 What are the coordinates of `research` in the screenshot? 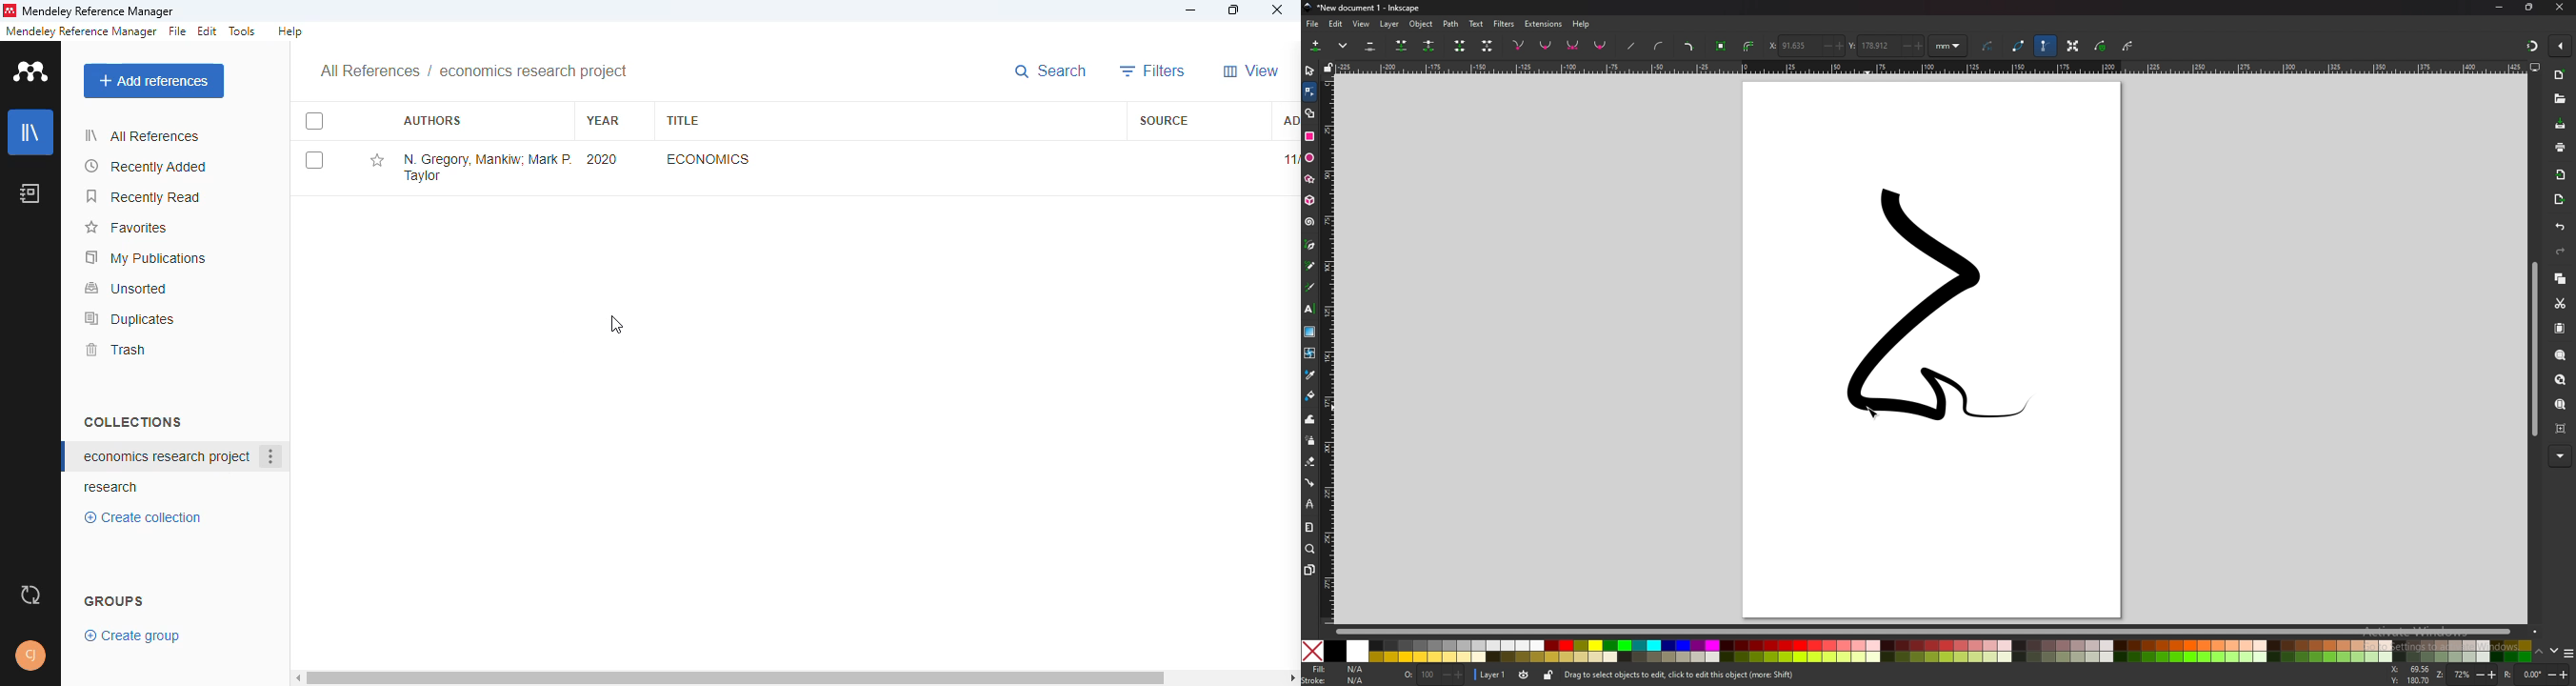 It's located at (111, 488).